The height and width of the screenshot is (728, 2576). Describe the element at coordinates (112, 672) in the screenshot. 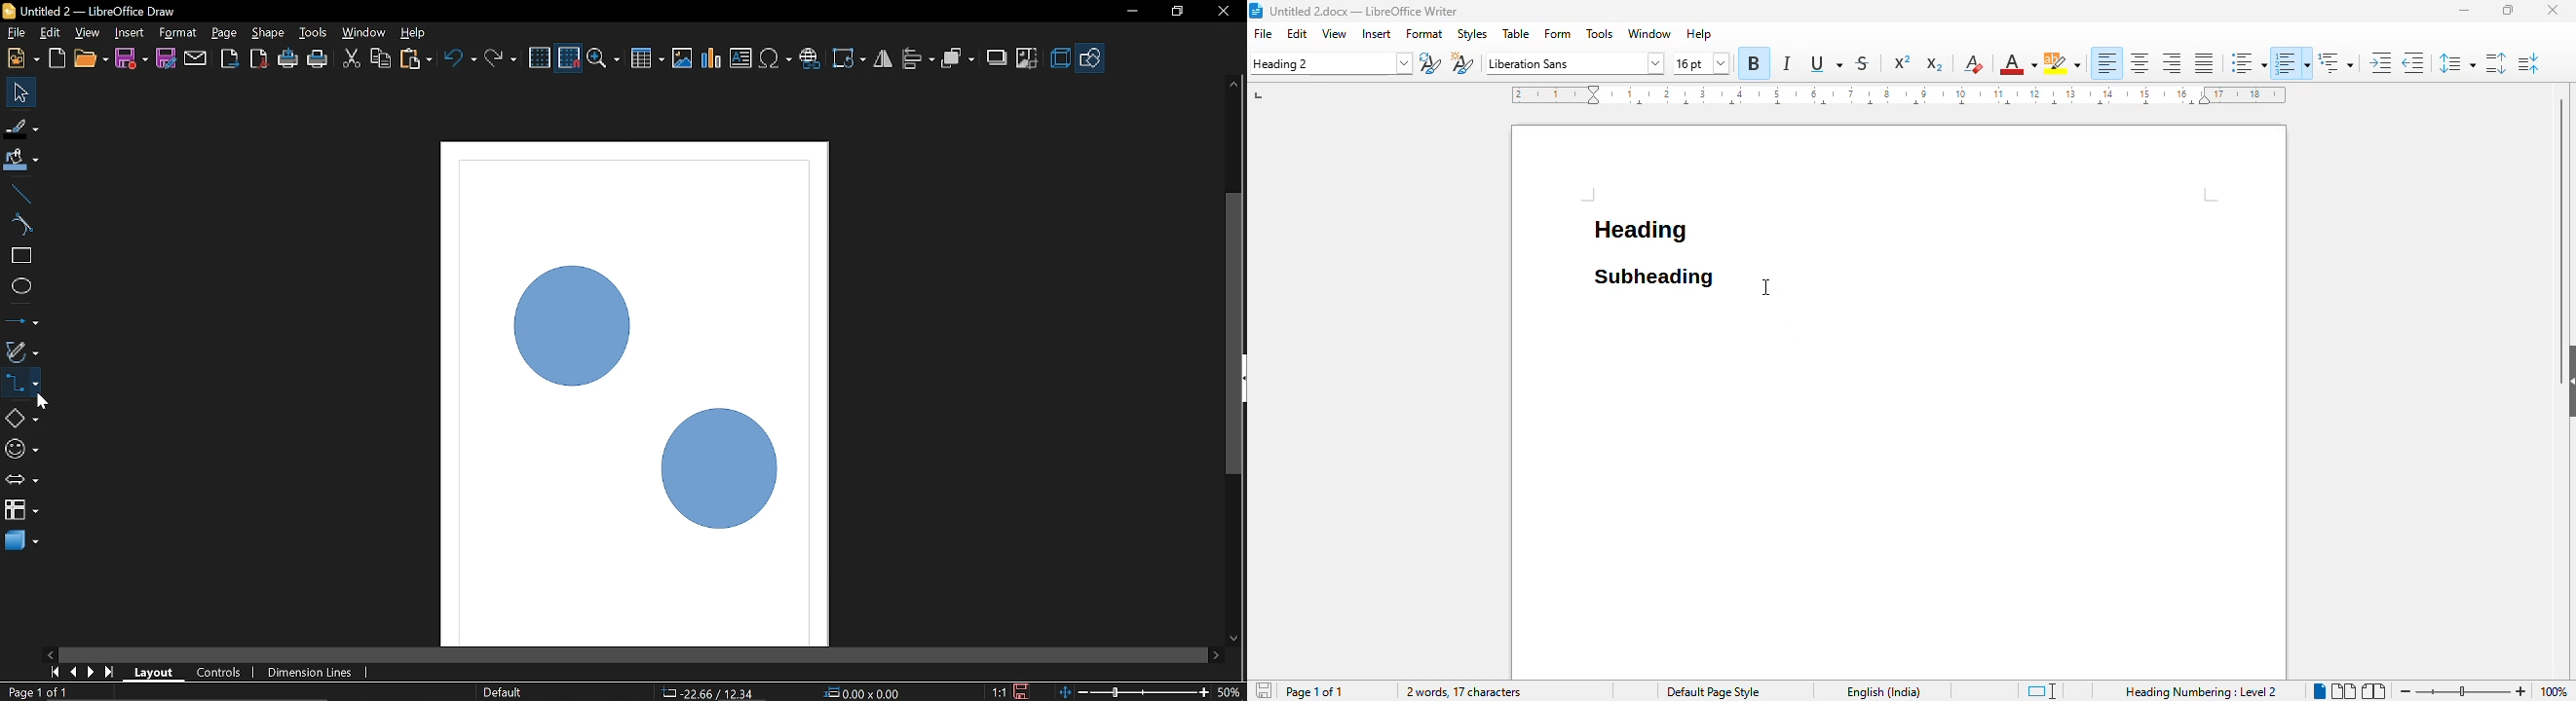

I see `go to last page` at that location.